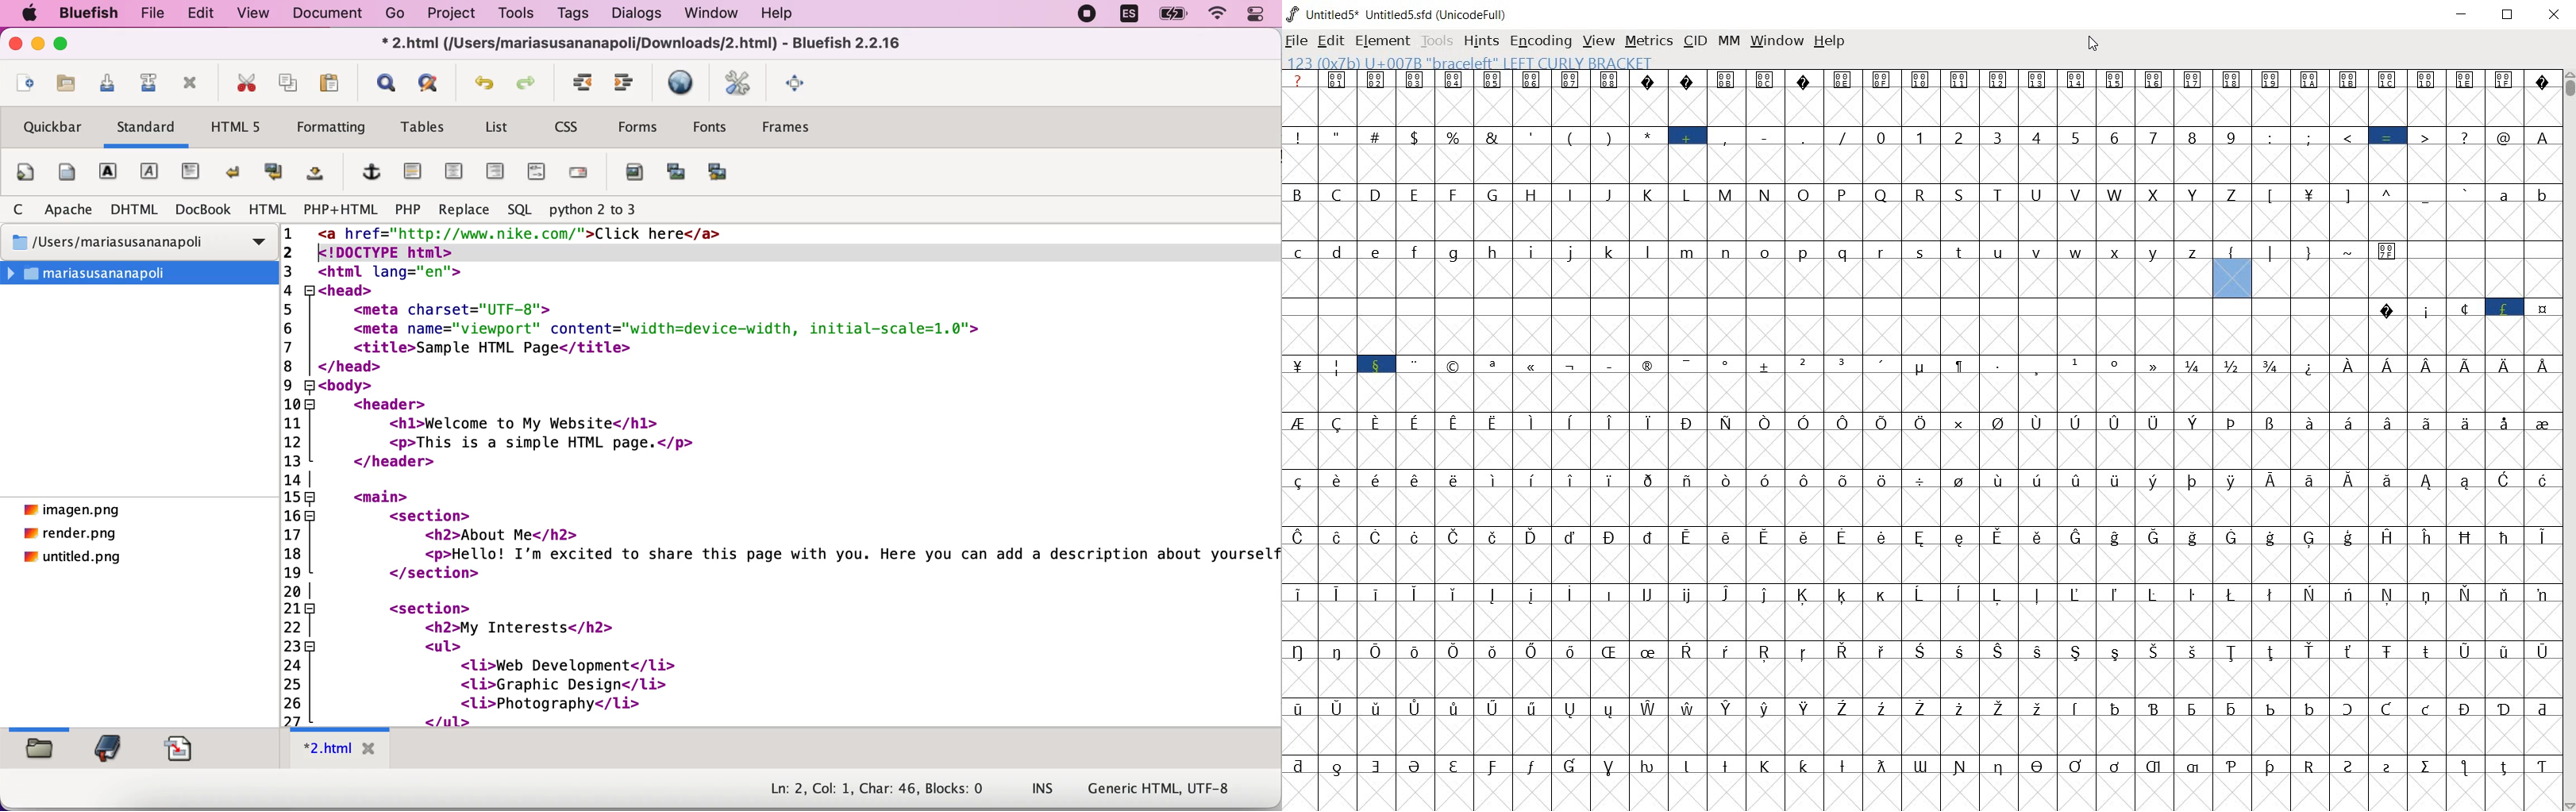 Image resolution: width=2576 pixels, height=812 pixels. I want to click on go, so click(398, 15).